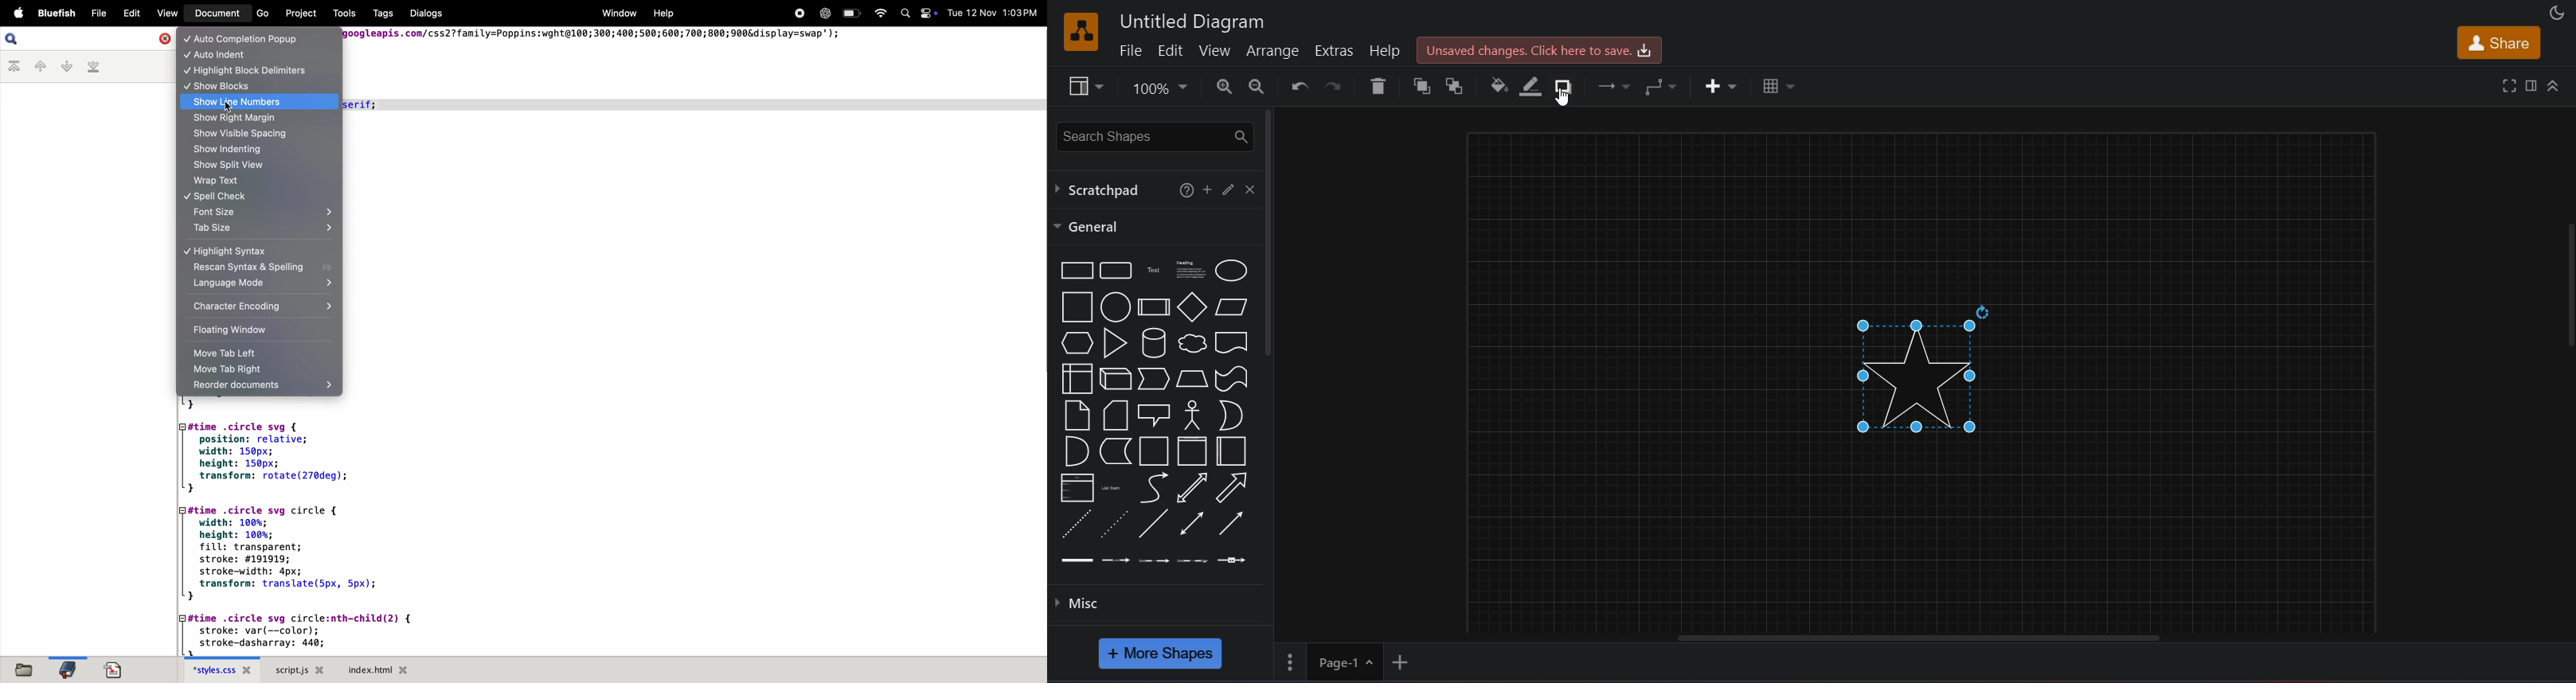 The height and width of the screenshot is (700, 2576). I want to click on diamond, so click(1193, 306).